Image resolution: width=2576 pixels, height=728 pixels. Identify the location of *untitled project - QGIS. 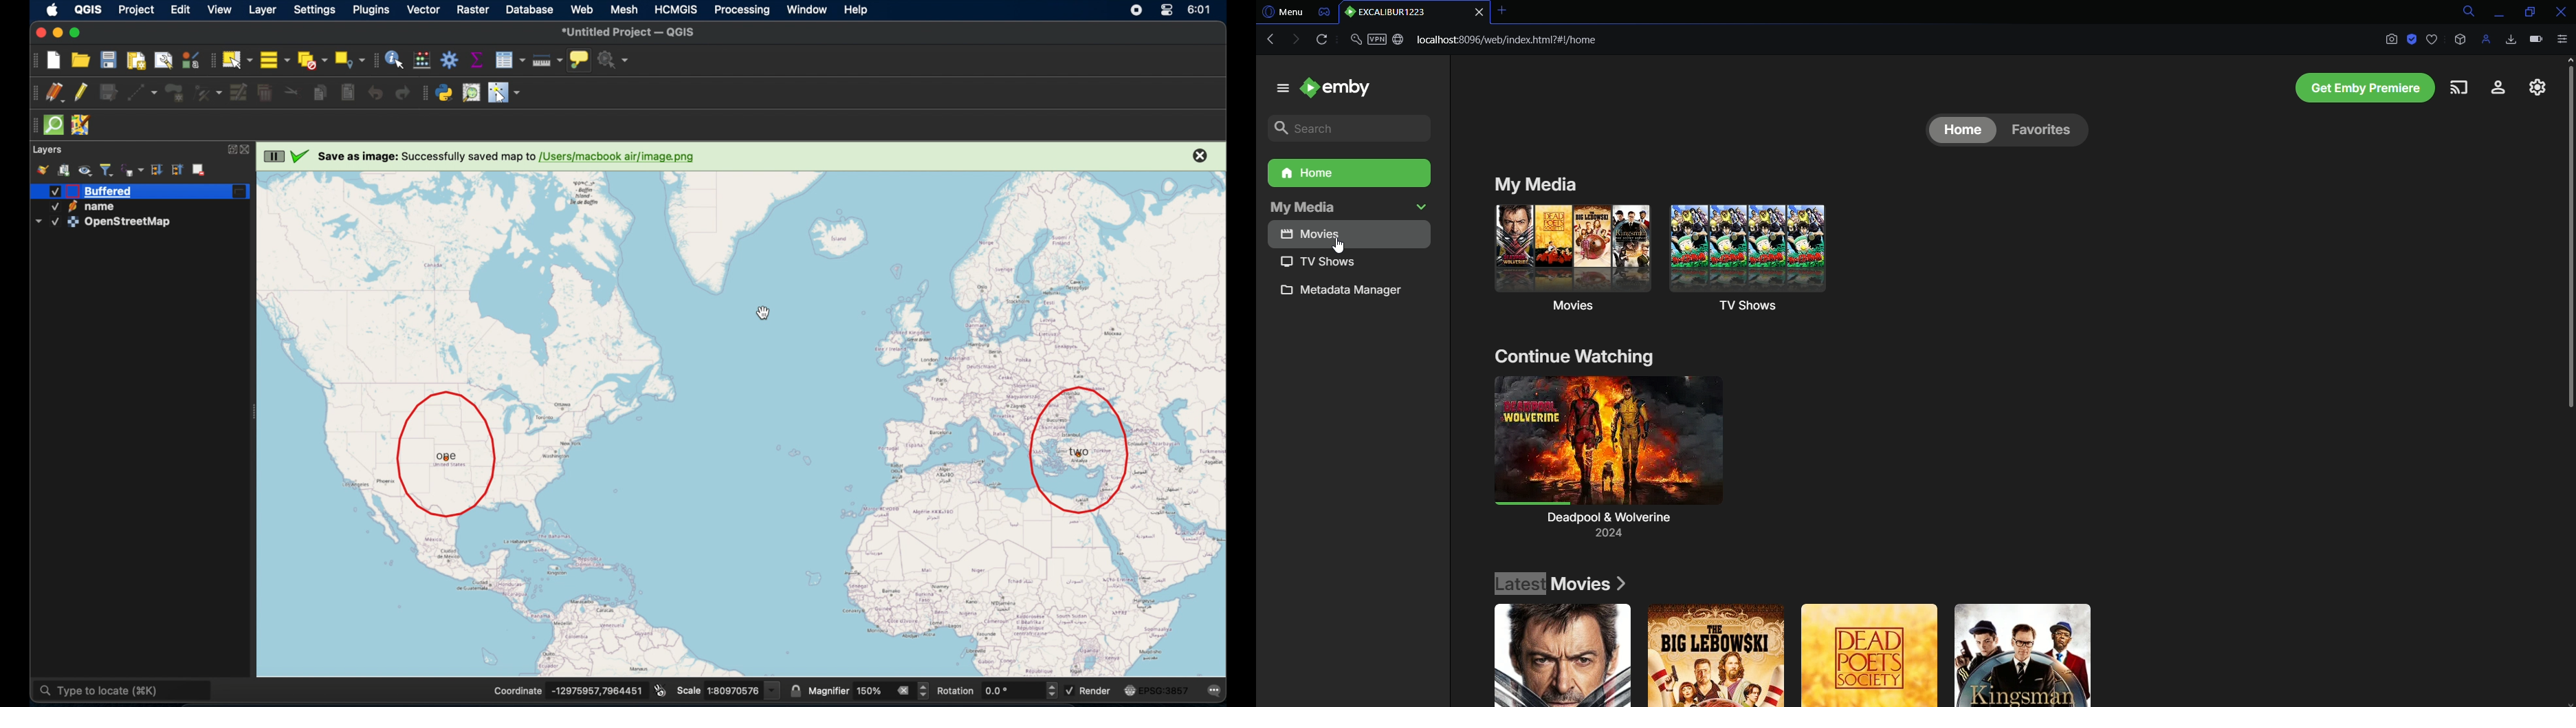
(631, 32).